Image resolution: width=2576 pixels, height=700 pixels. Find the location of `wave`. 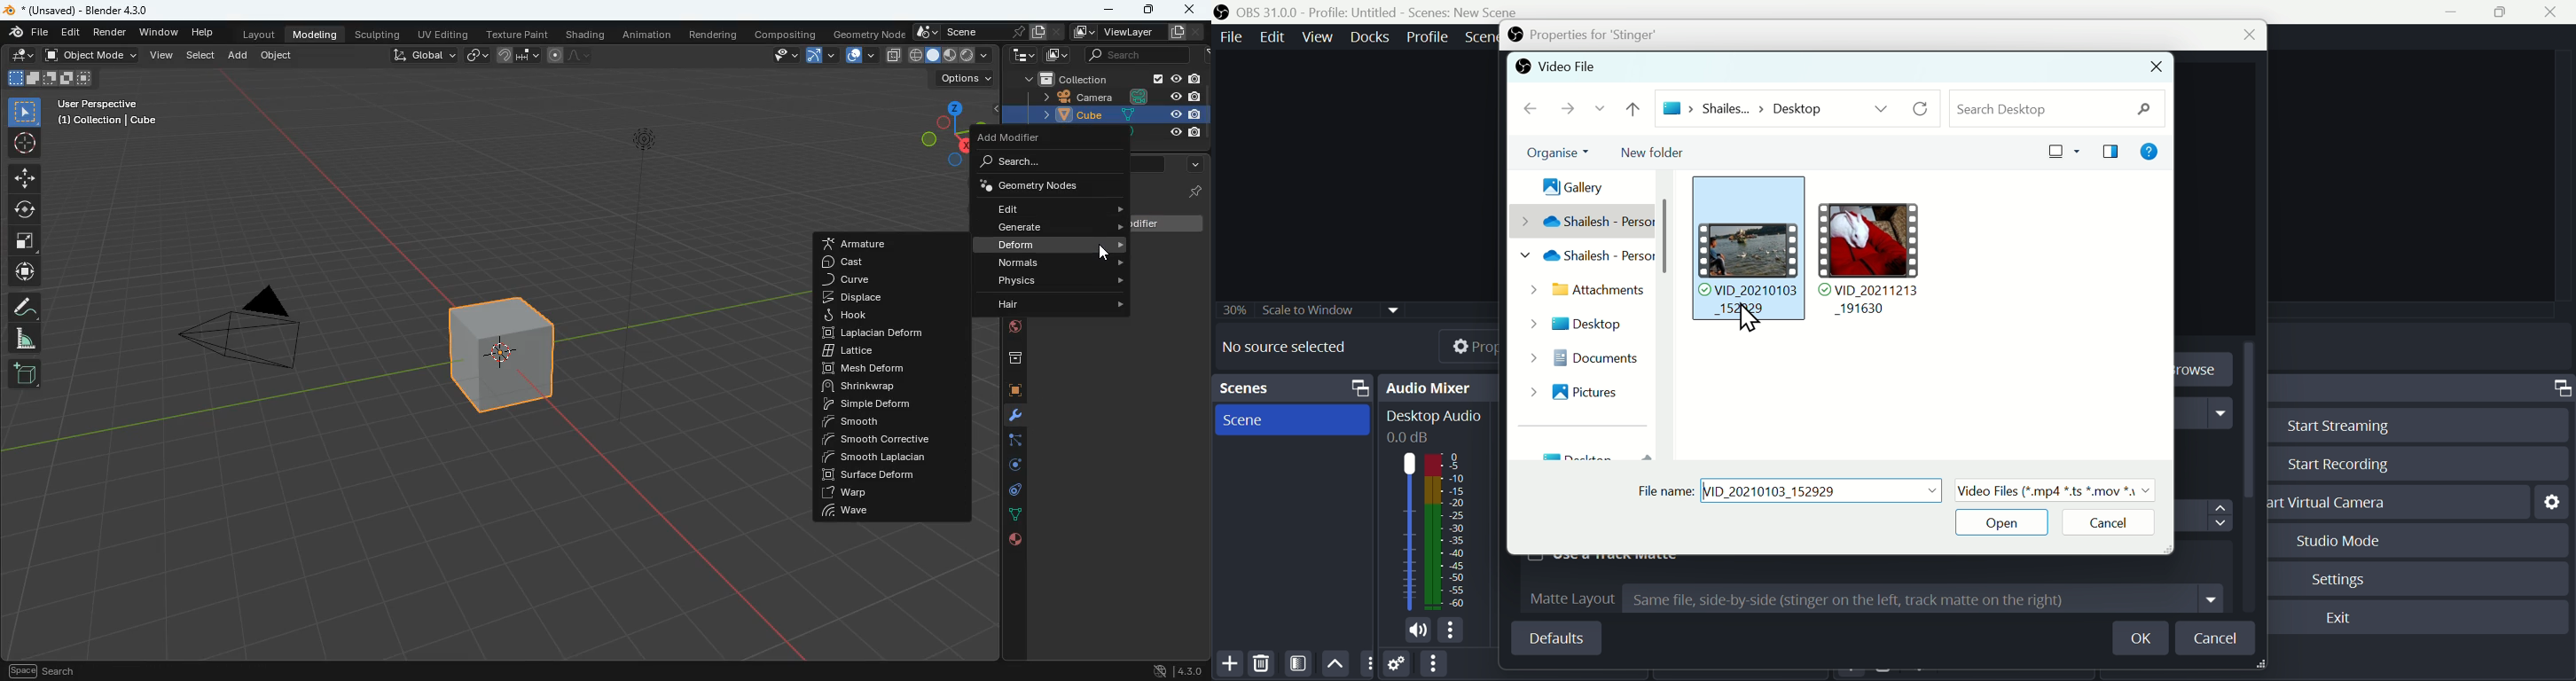

wave is located at coordinates (888, 512).